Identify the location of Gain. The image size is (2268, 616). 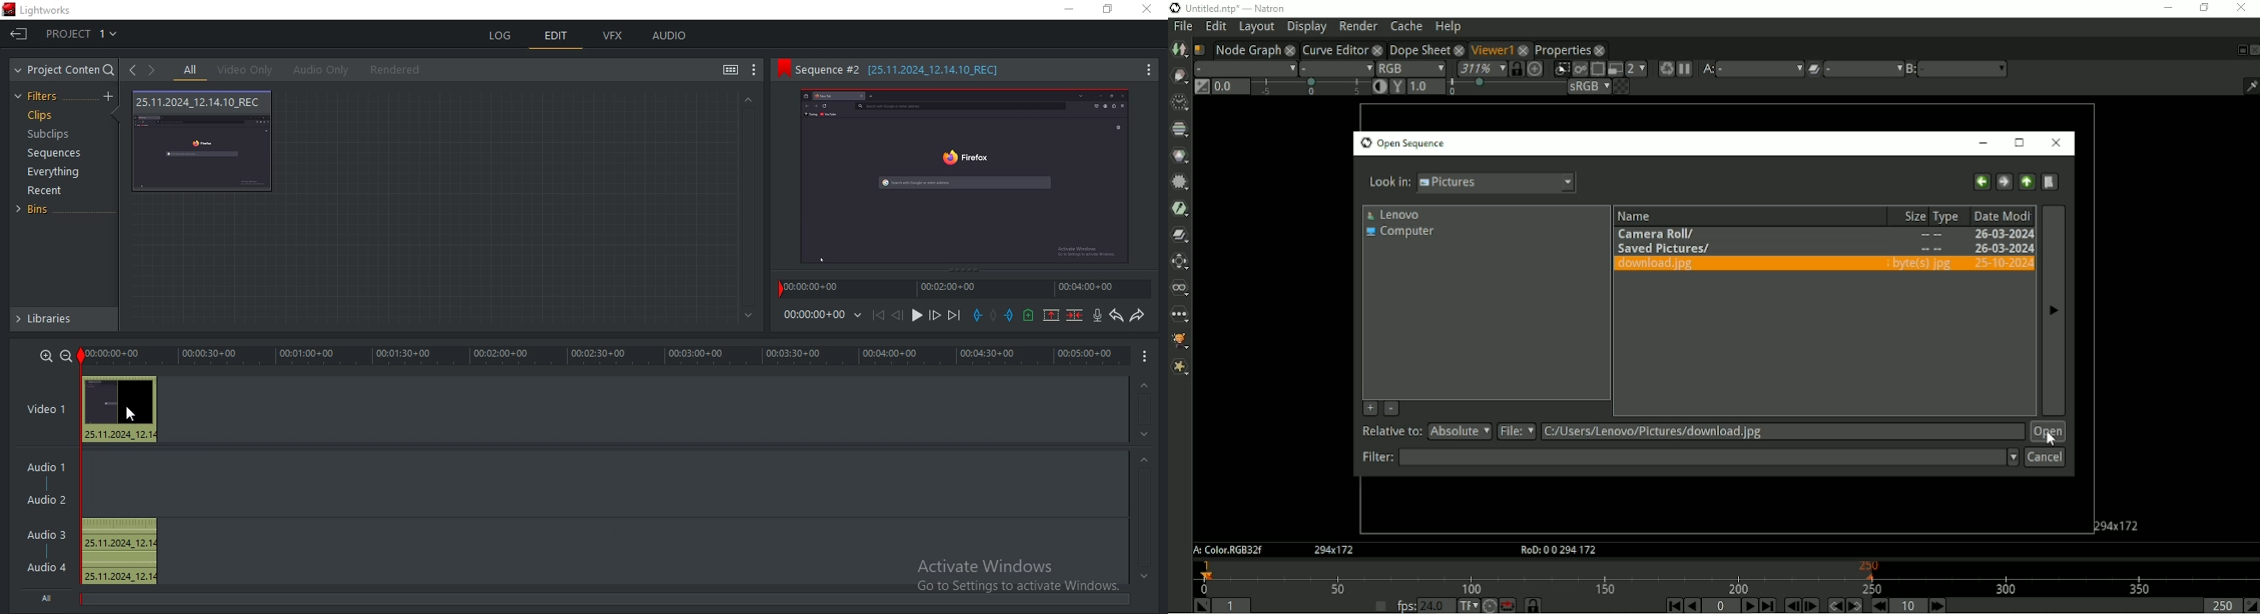
(1229, 86).